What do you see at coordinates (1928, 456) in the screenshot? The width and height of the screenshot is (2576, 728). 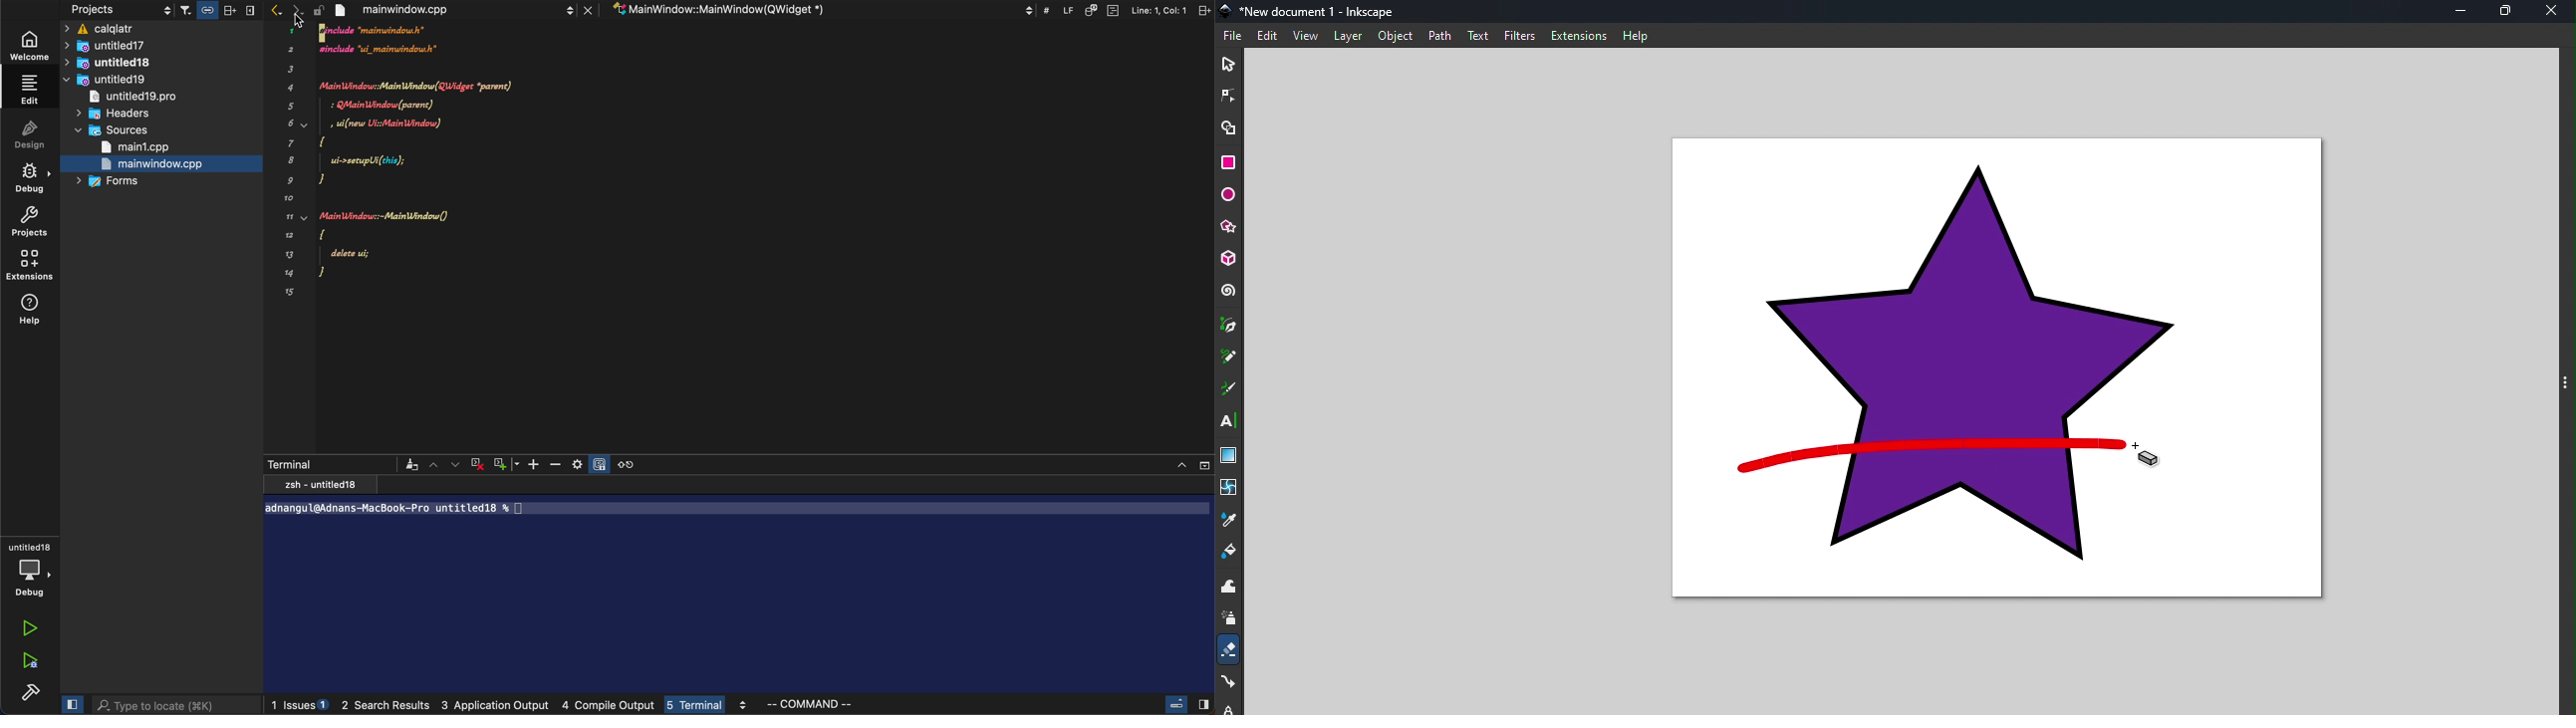 I see `Eraser Line` at bounding box center [1928, 456].